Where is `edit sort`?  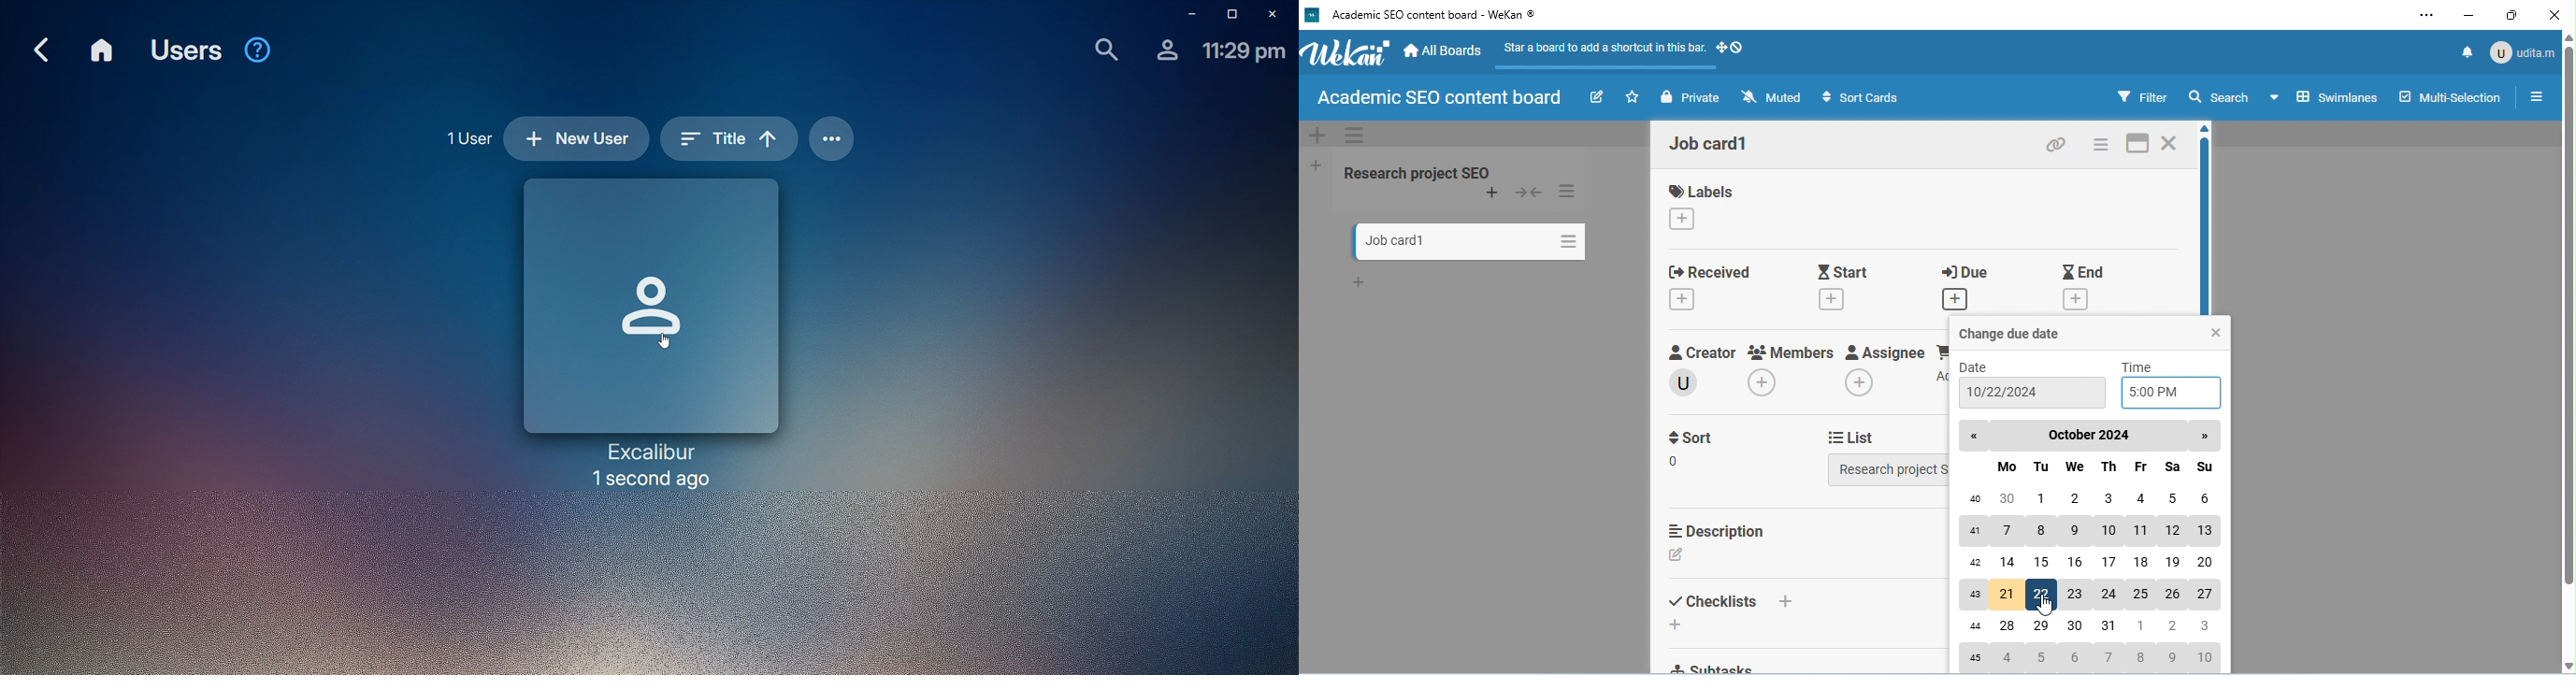 edit sort is located at coordinates (1684, 462).